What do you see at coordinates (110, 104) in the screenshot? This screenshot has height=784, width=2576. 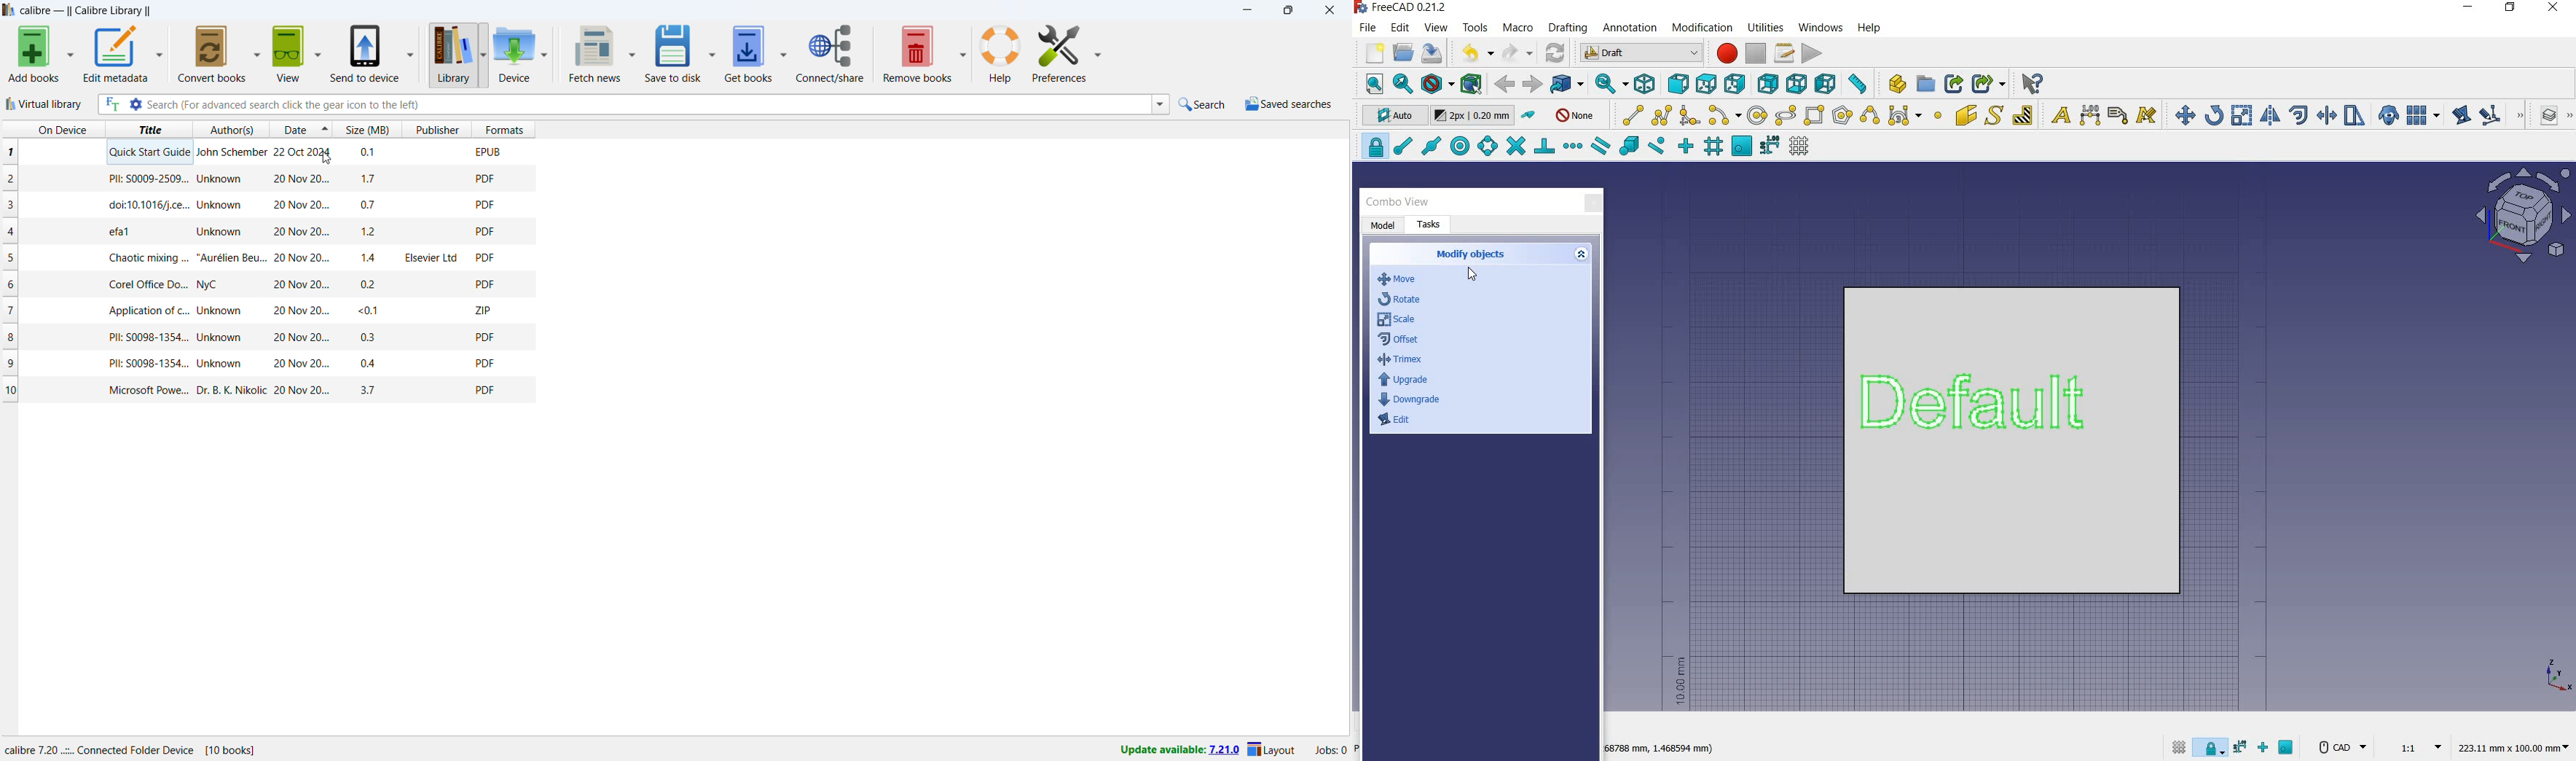 I see `full text search` at bounding box center [110, 104].